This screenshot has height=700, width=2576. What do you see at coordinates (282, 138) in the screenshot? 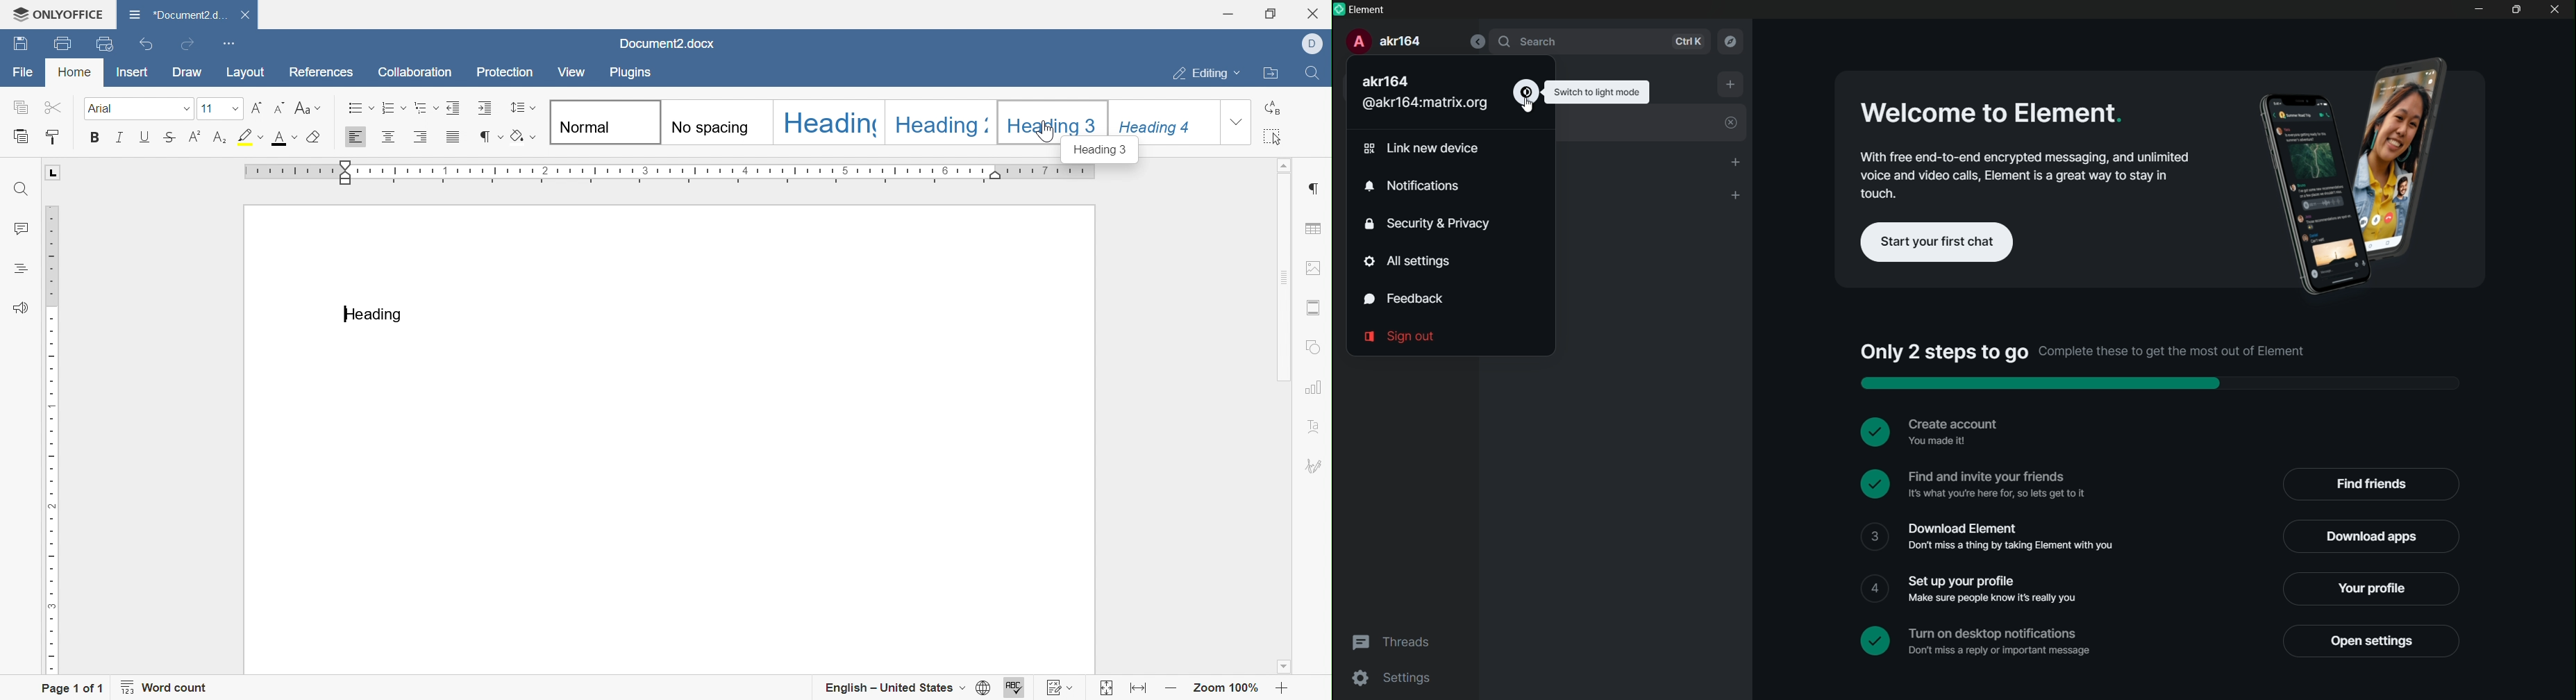
I see `Font color` at bounding box center [282, 138].